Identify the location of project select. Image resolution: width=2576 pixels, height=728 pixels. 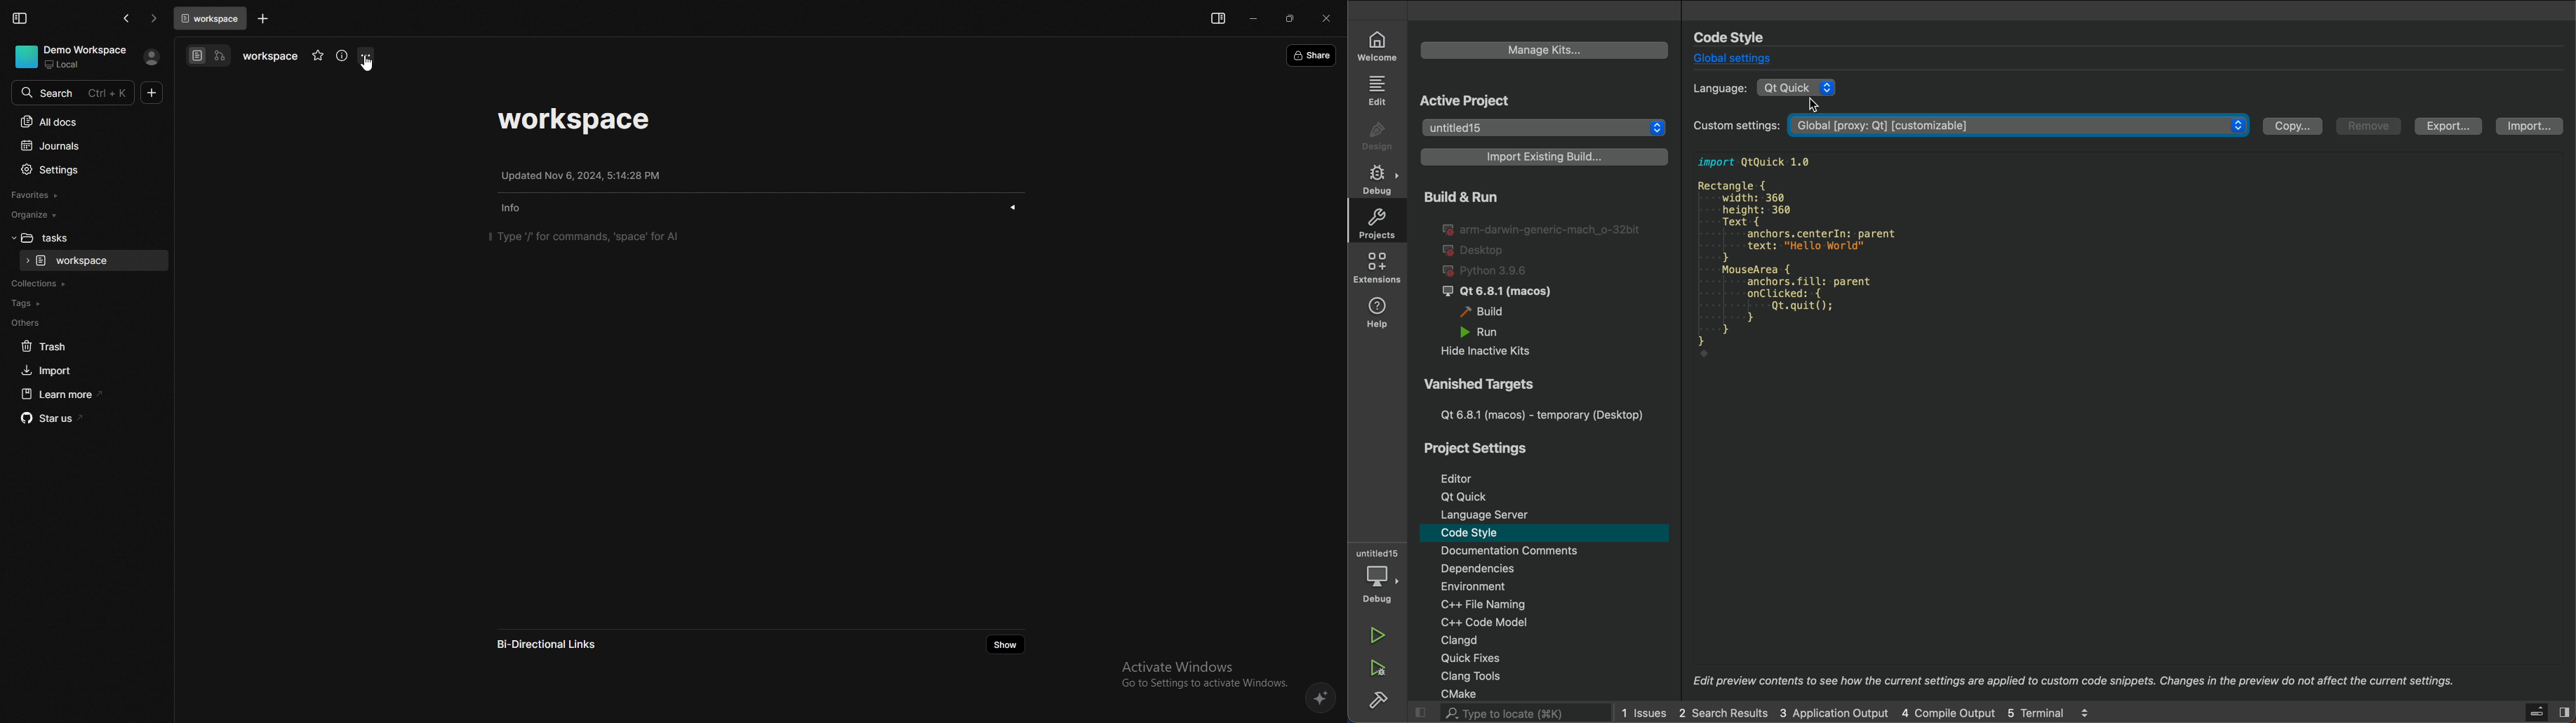
(1545, 128).